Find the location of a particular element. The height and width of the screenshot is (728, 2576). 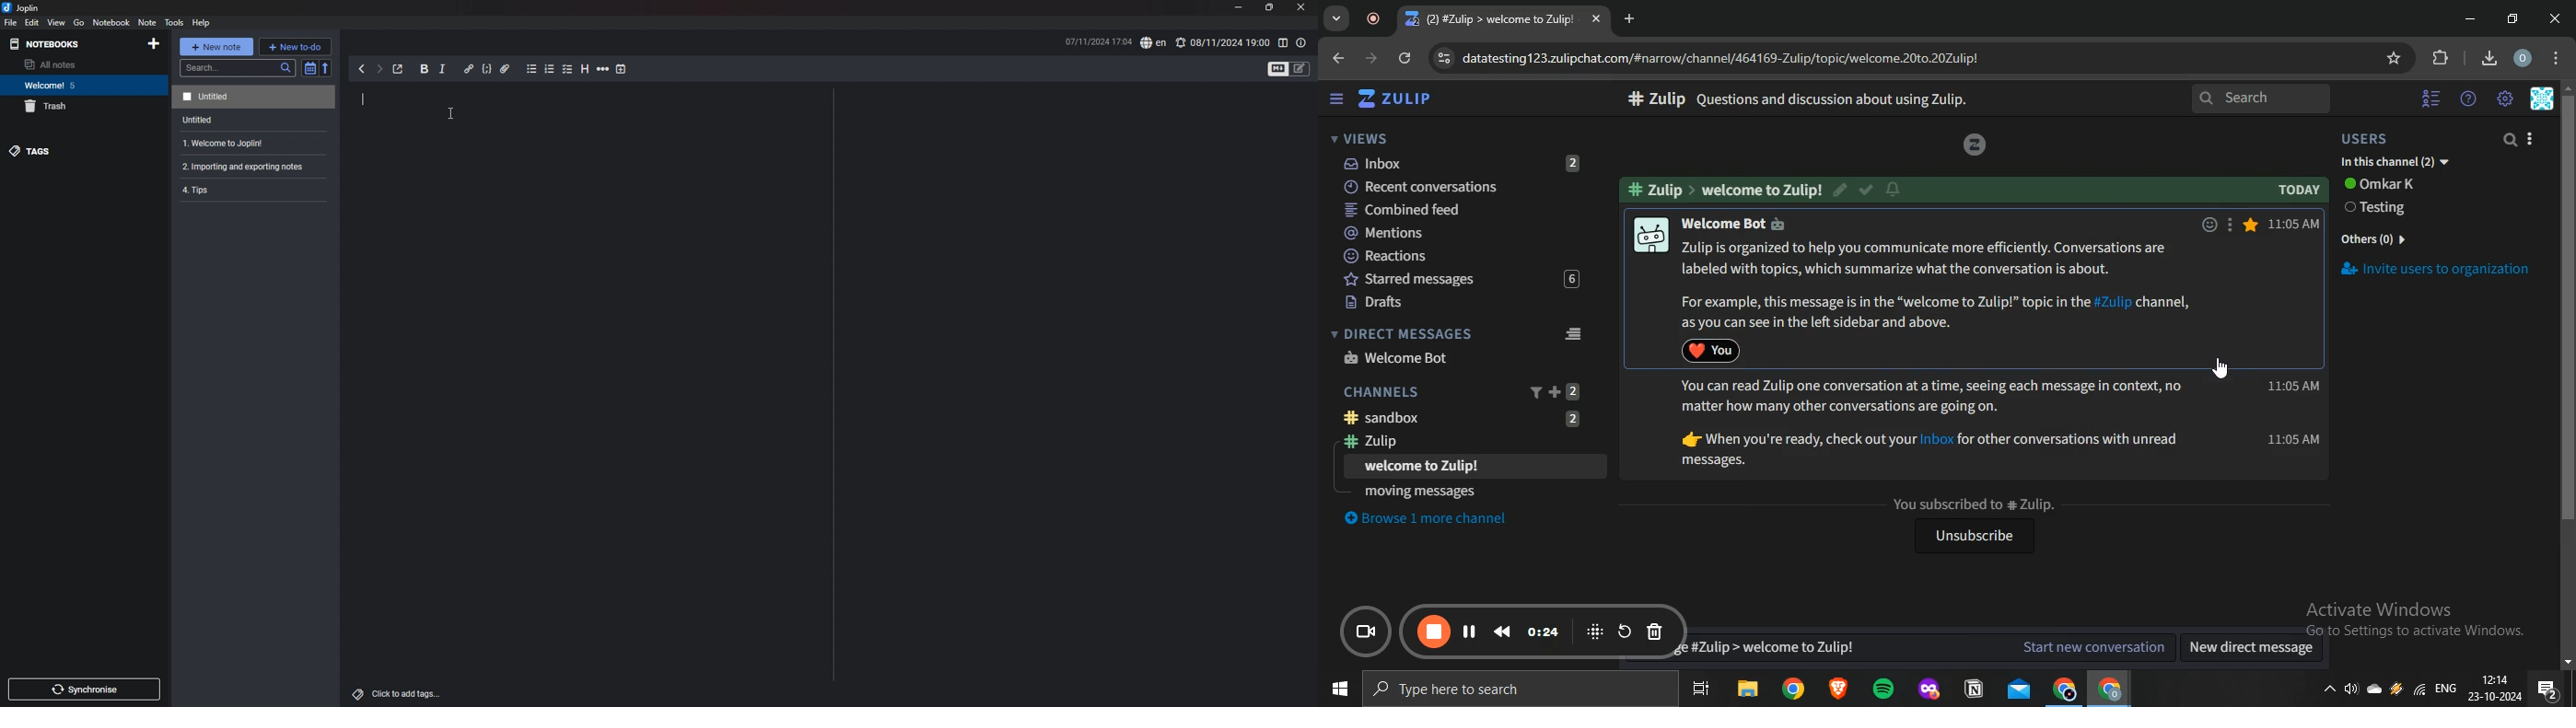

date and time is located at coordinates (2494, 690).